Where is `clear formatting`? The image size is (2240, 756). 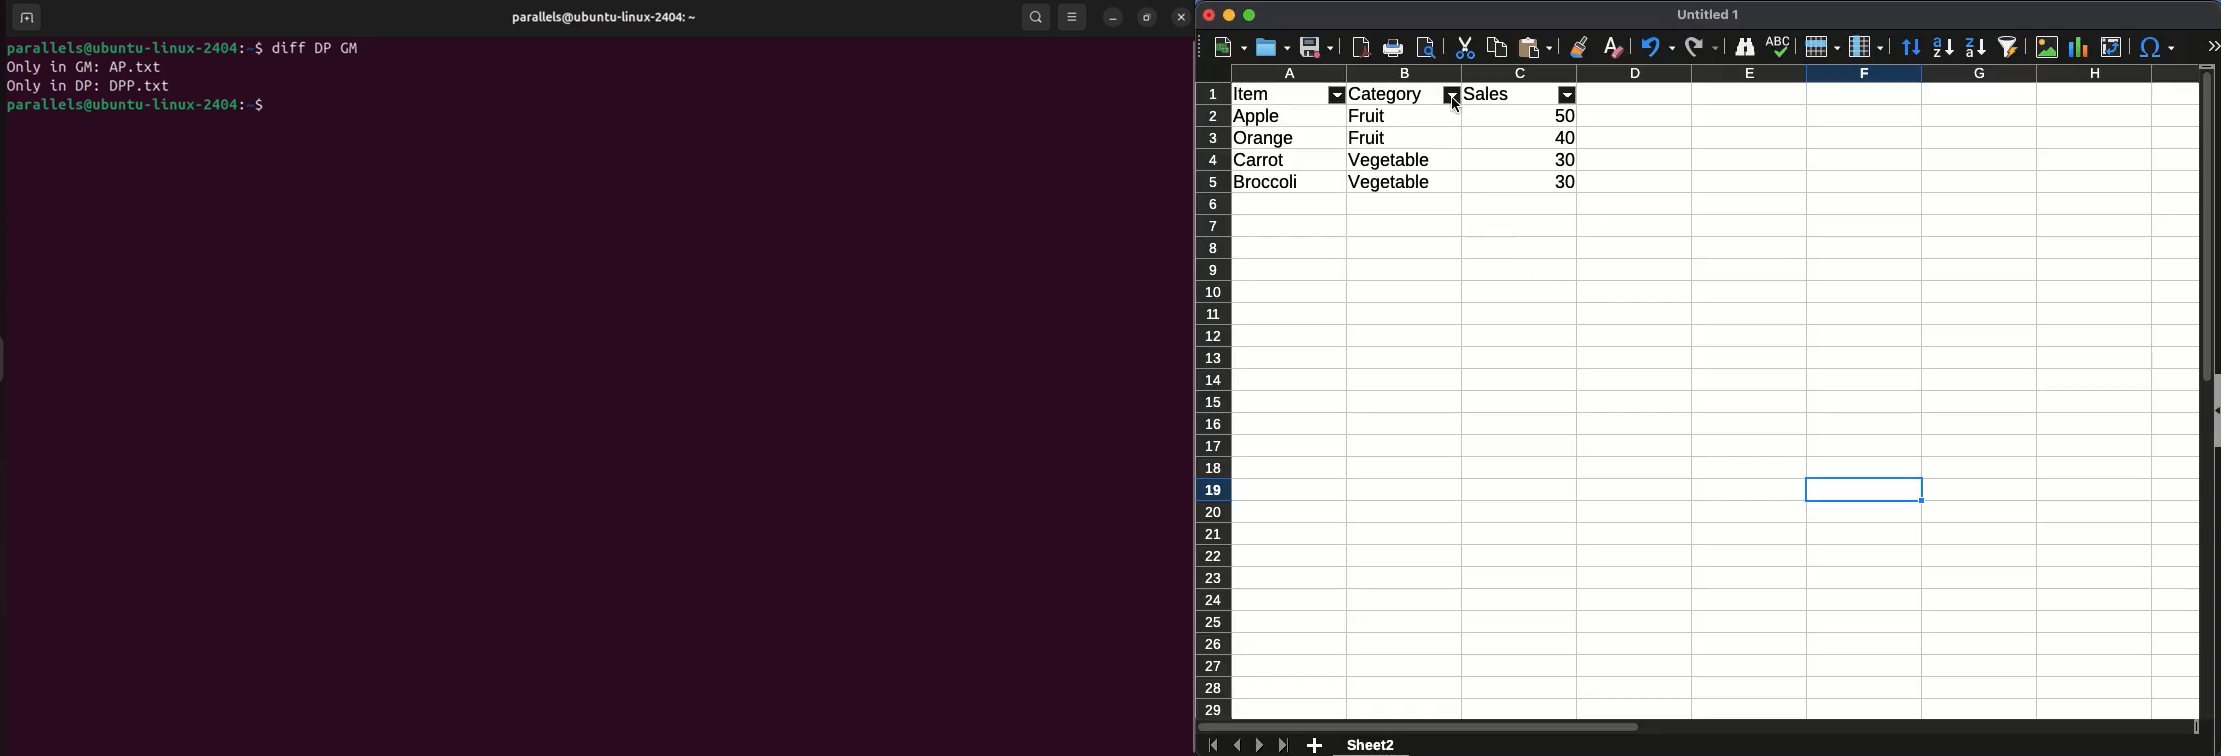
clear formatting is located at coordinates (1610, 47).